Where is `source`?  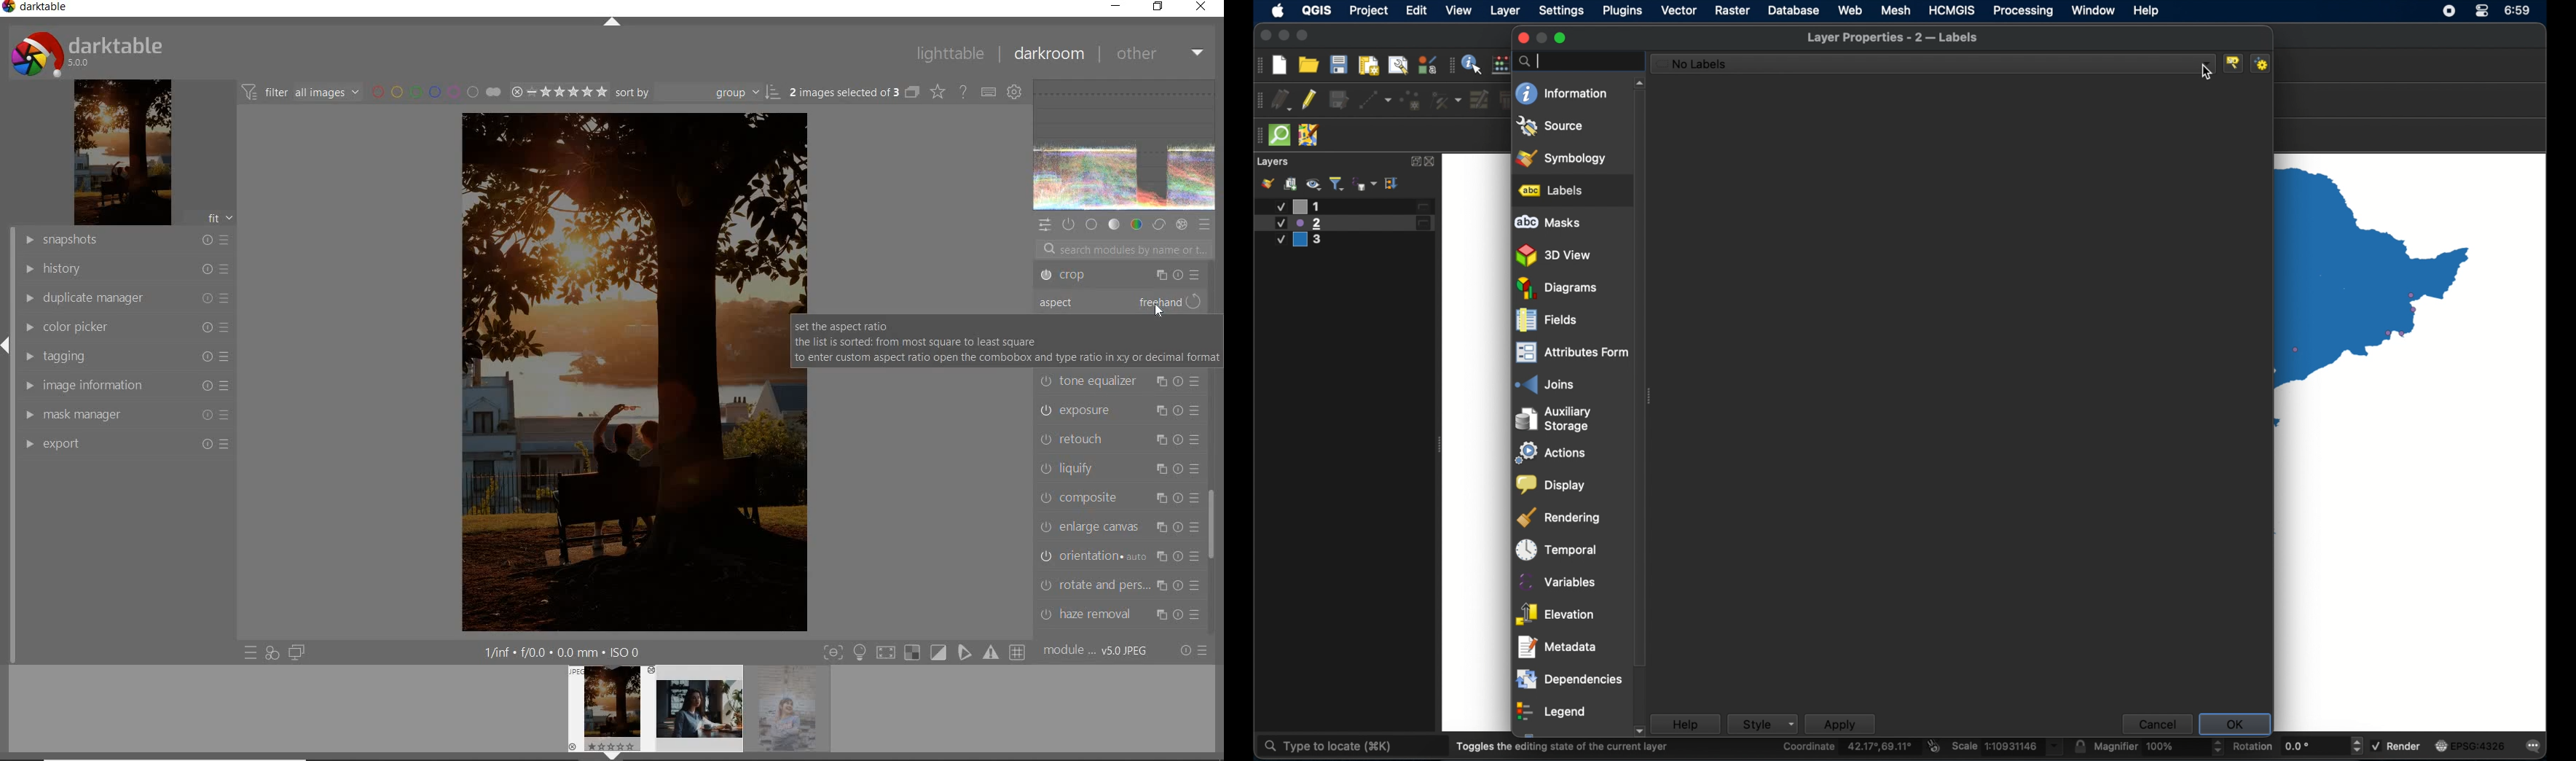
source is located at coordinates (1551, 126).